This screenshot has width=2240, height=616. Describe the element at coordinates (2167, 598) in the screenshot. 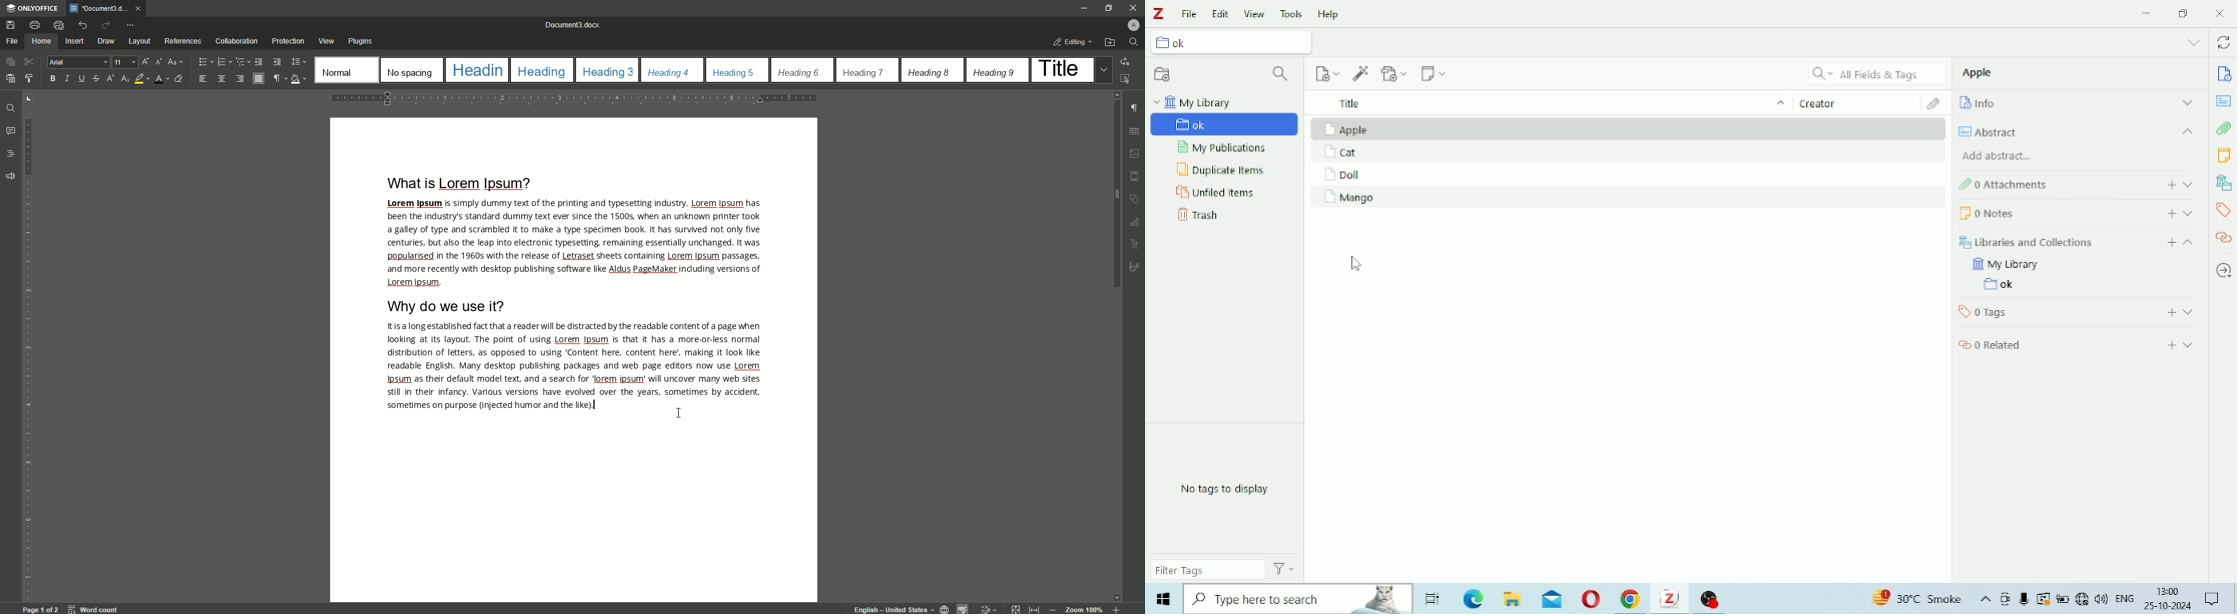

I see `` at that location.